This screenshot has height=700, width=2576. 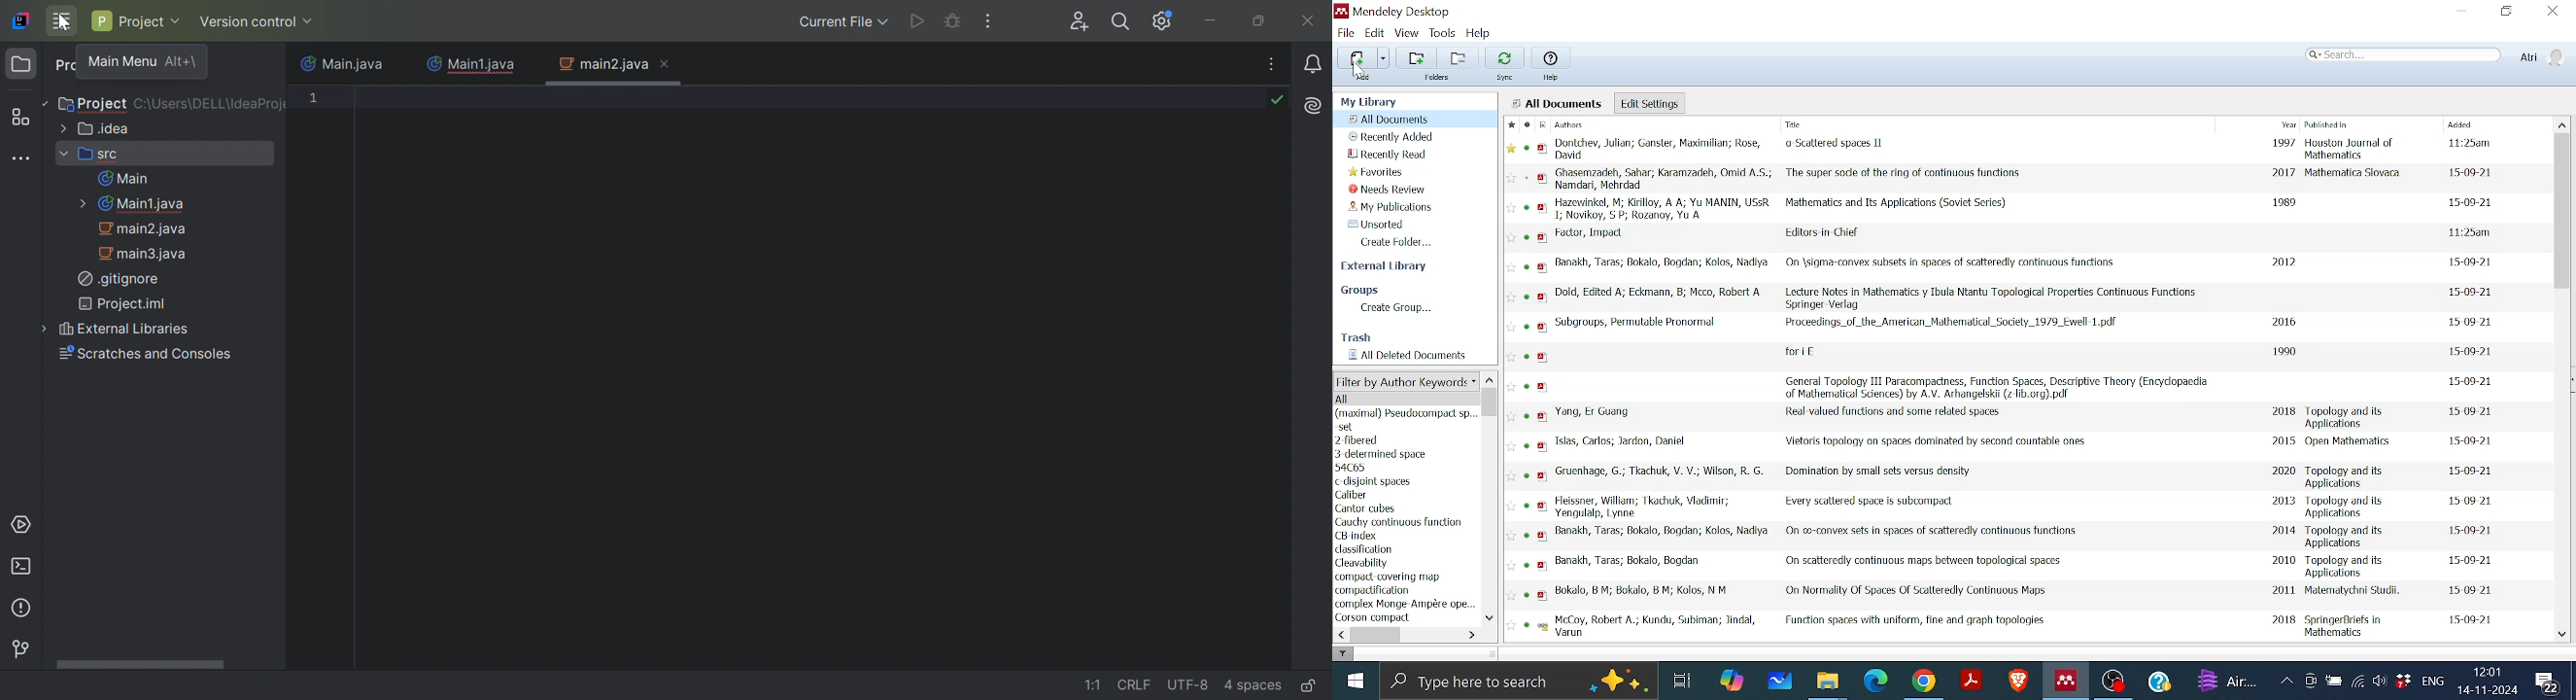 I want to click on Title, so click(x=1801, y=352).